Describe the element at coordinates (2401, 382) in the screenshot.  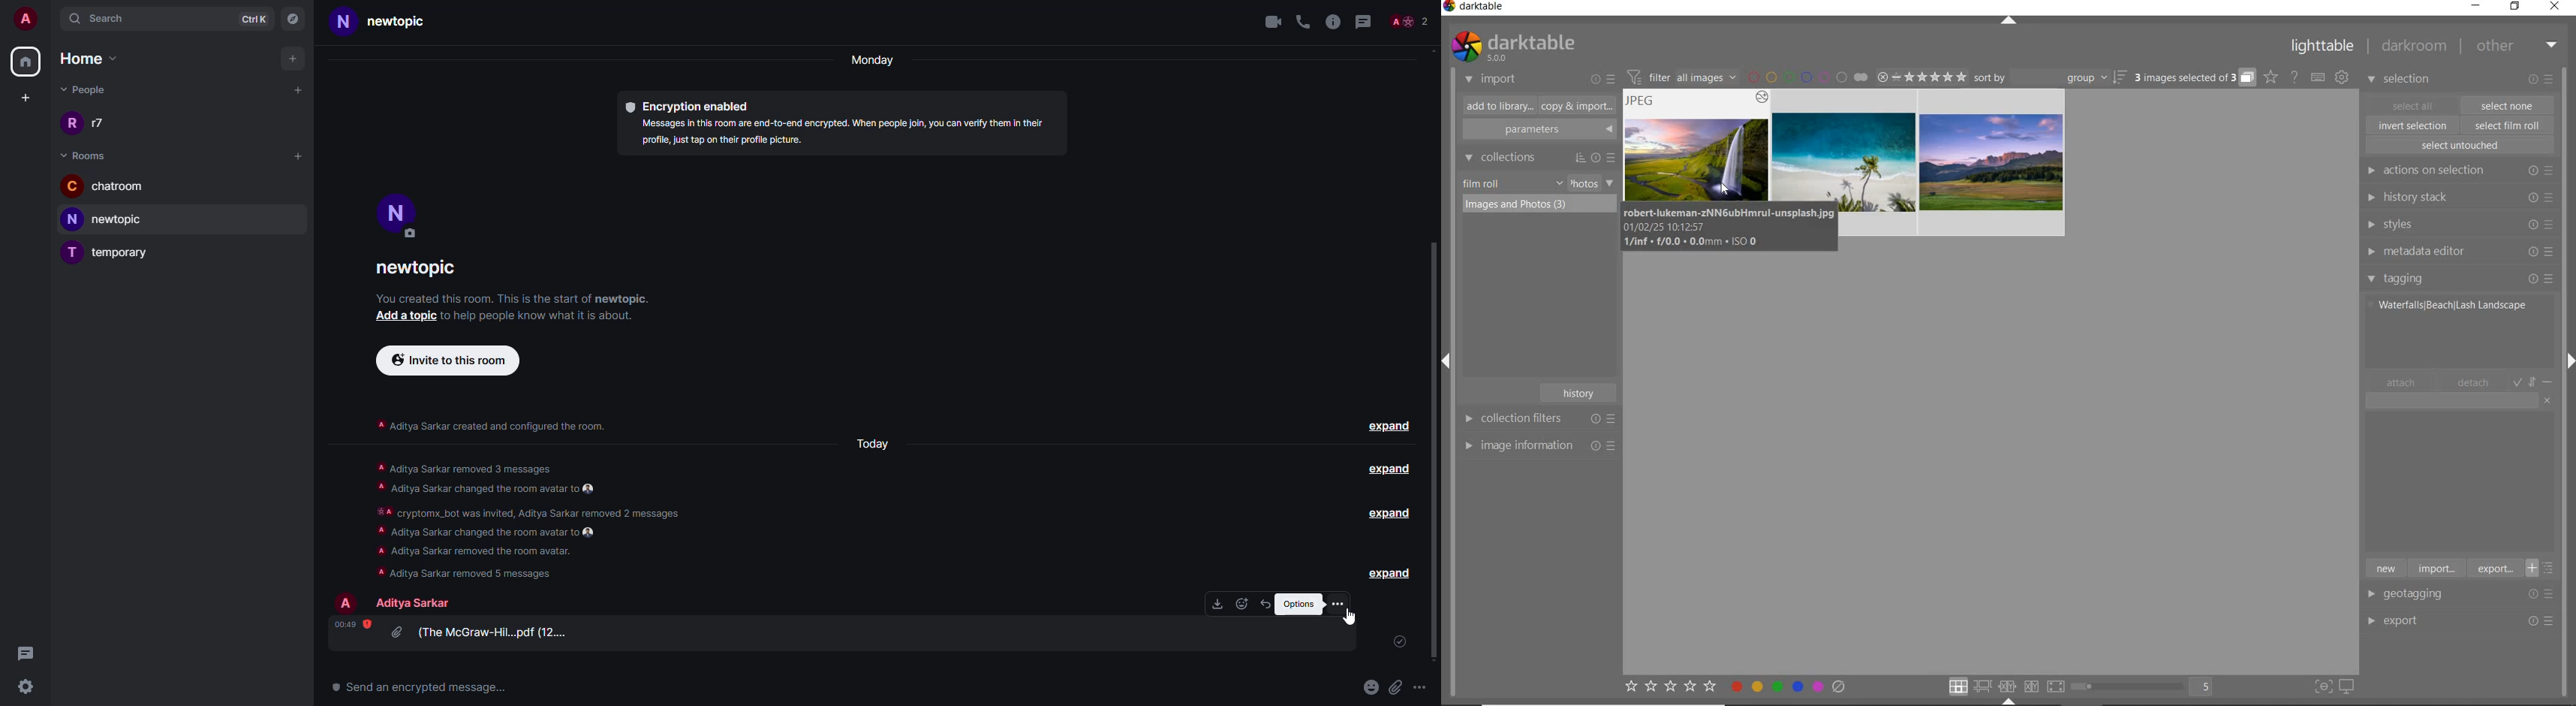
I see `attach` at that location.